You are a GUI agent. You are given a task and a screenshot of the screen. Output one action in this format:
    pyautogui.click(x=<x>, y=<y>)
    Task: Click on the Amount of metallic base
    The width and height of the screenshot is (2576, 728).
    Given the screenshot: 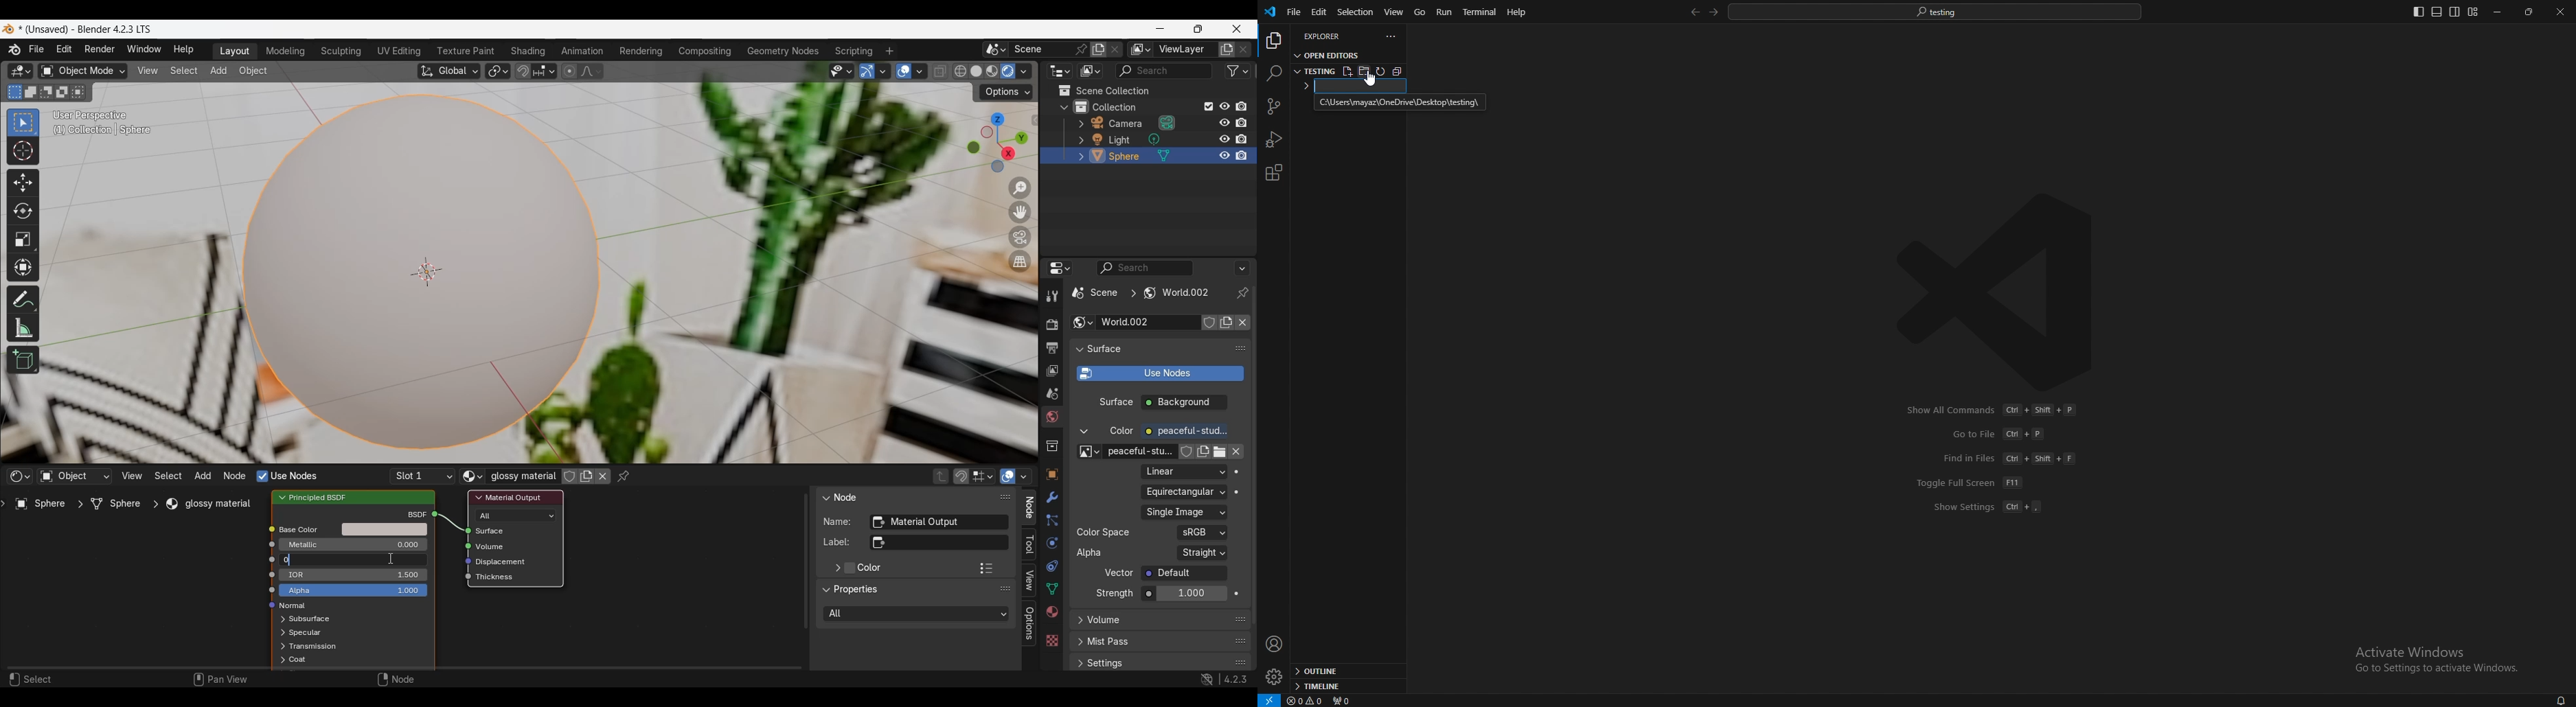 What is the action you would take?
    pyautogui.click(x=353, y=545)
    